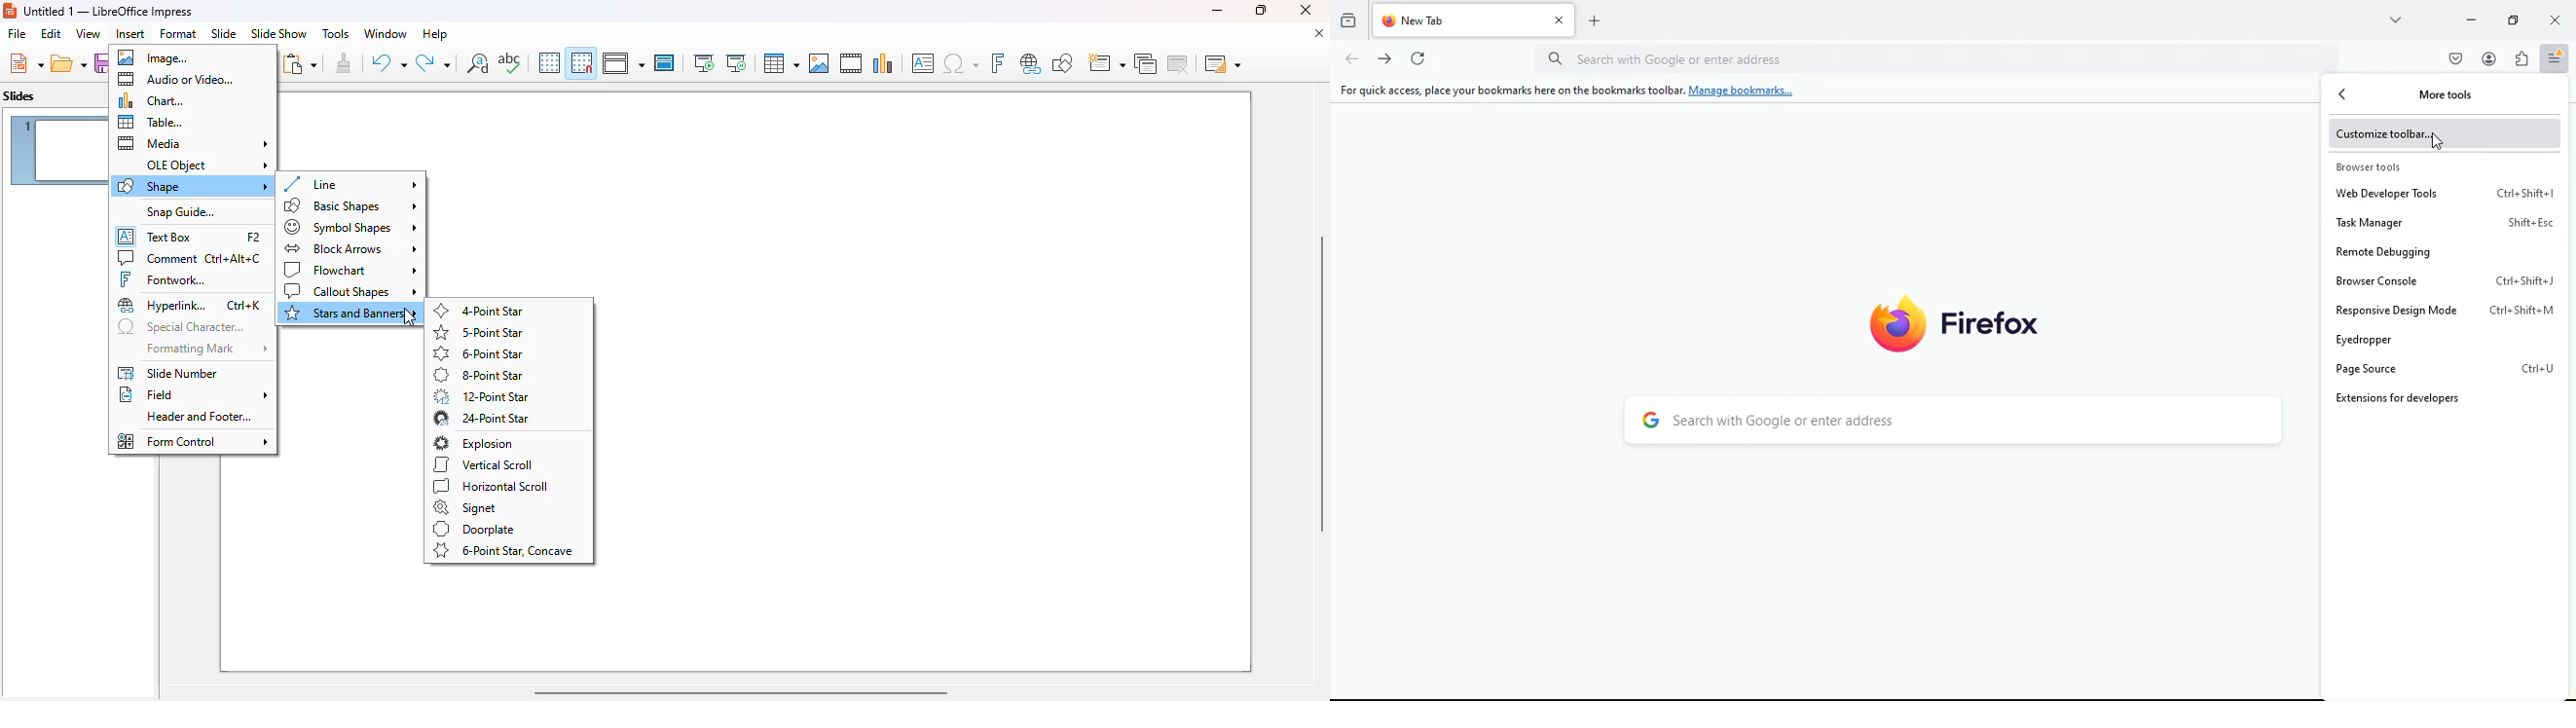 Image resolution: width=2576 pixels, height=728 pixels. I want to click on callout shapes, so click(351, 292).